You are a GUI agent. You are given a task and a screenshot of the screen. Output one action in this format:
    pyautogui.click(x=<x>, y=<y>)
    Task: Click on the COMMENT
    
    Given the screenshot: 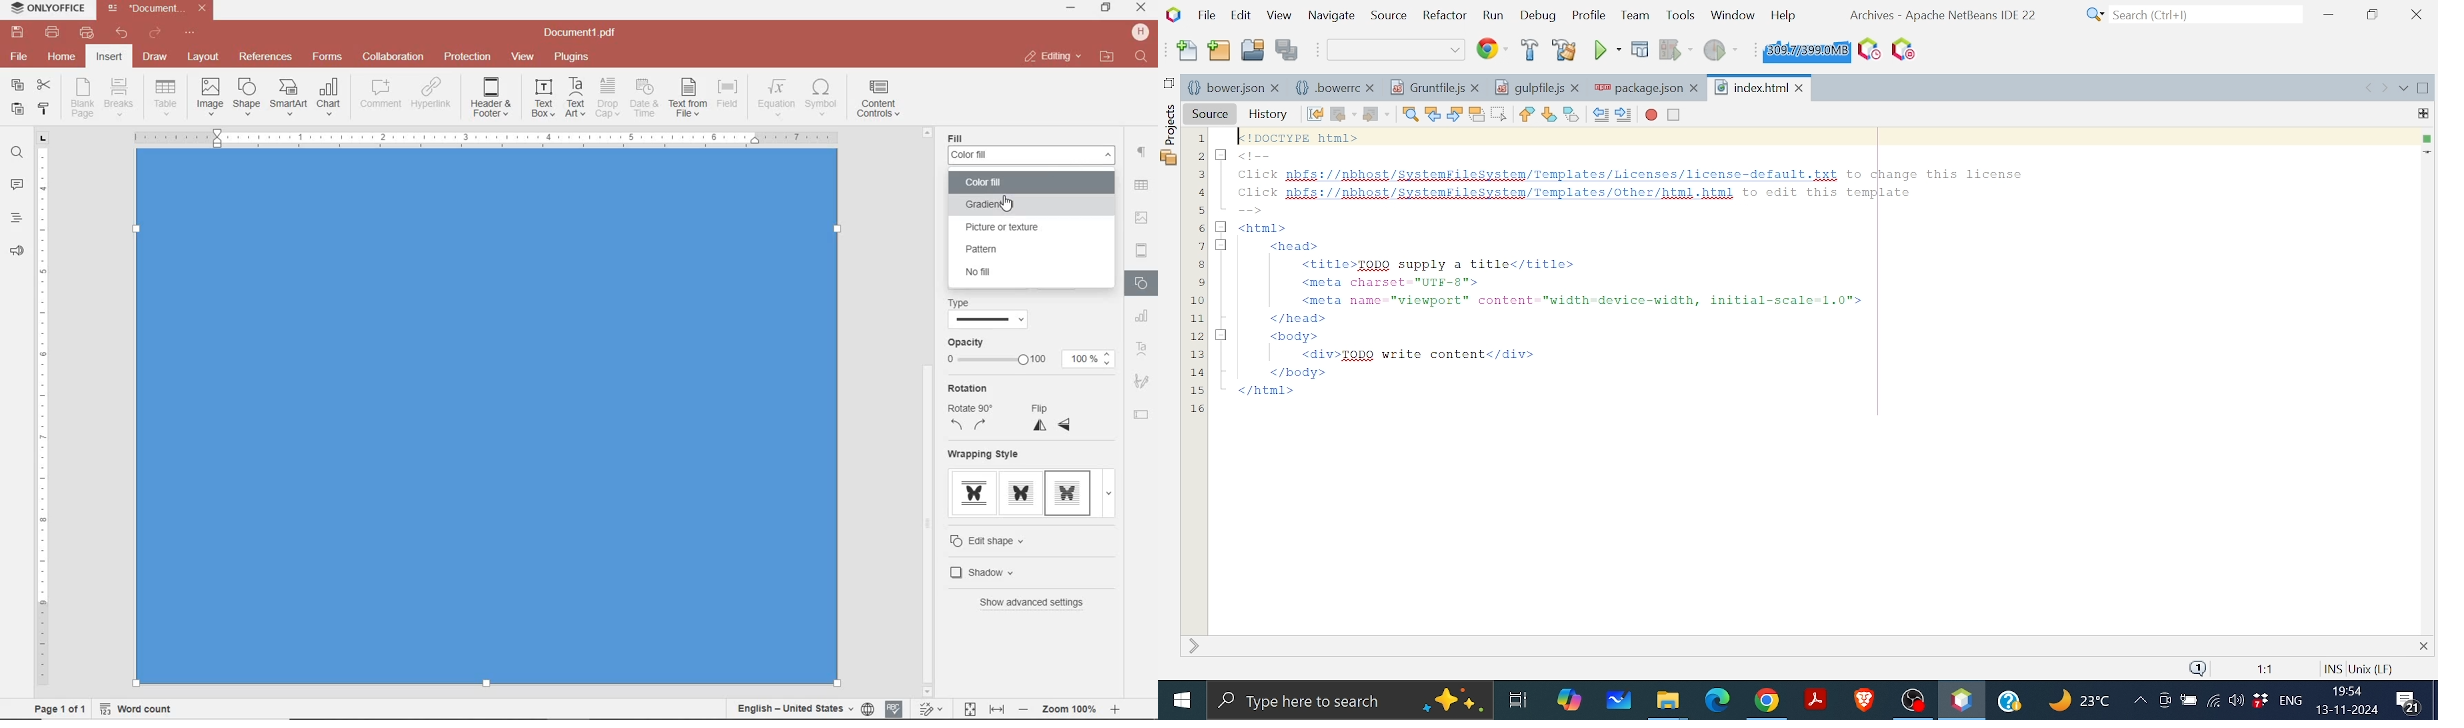 What is the action you would take?
    pyautogui.click(x=382, y=94)
    